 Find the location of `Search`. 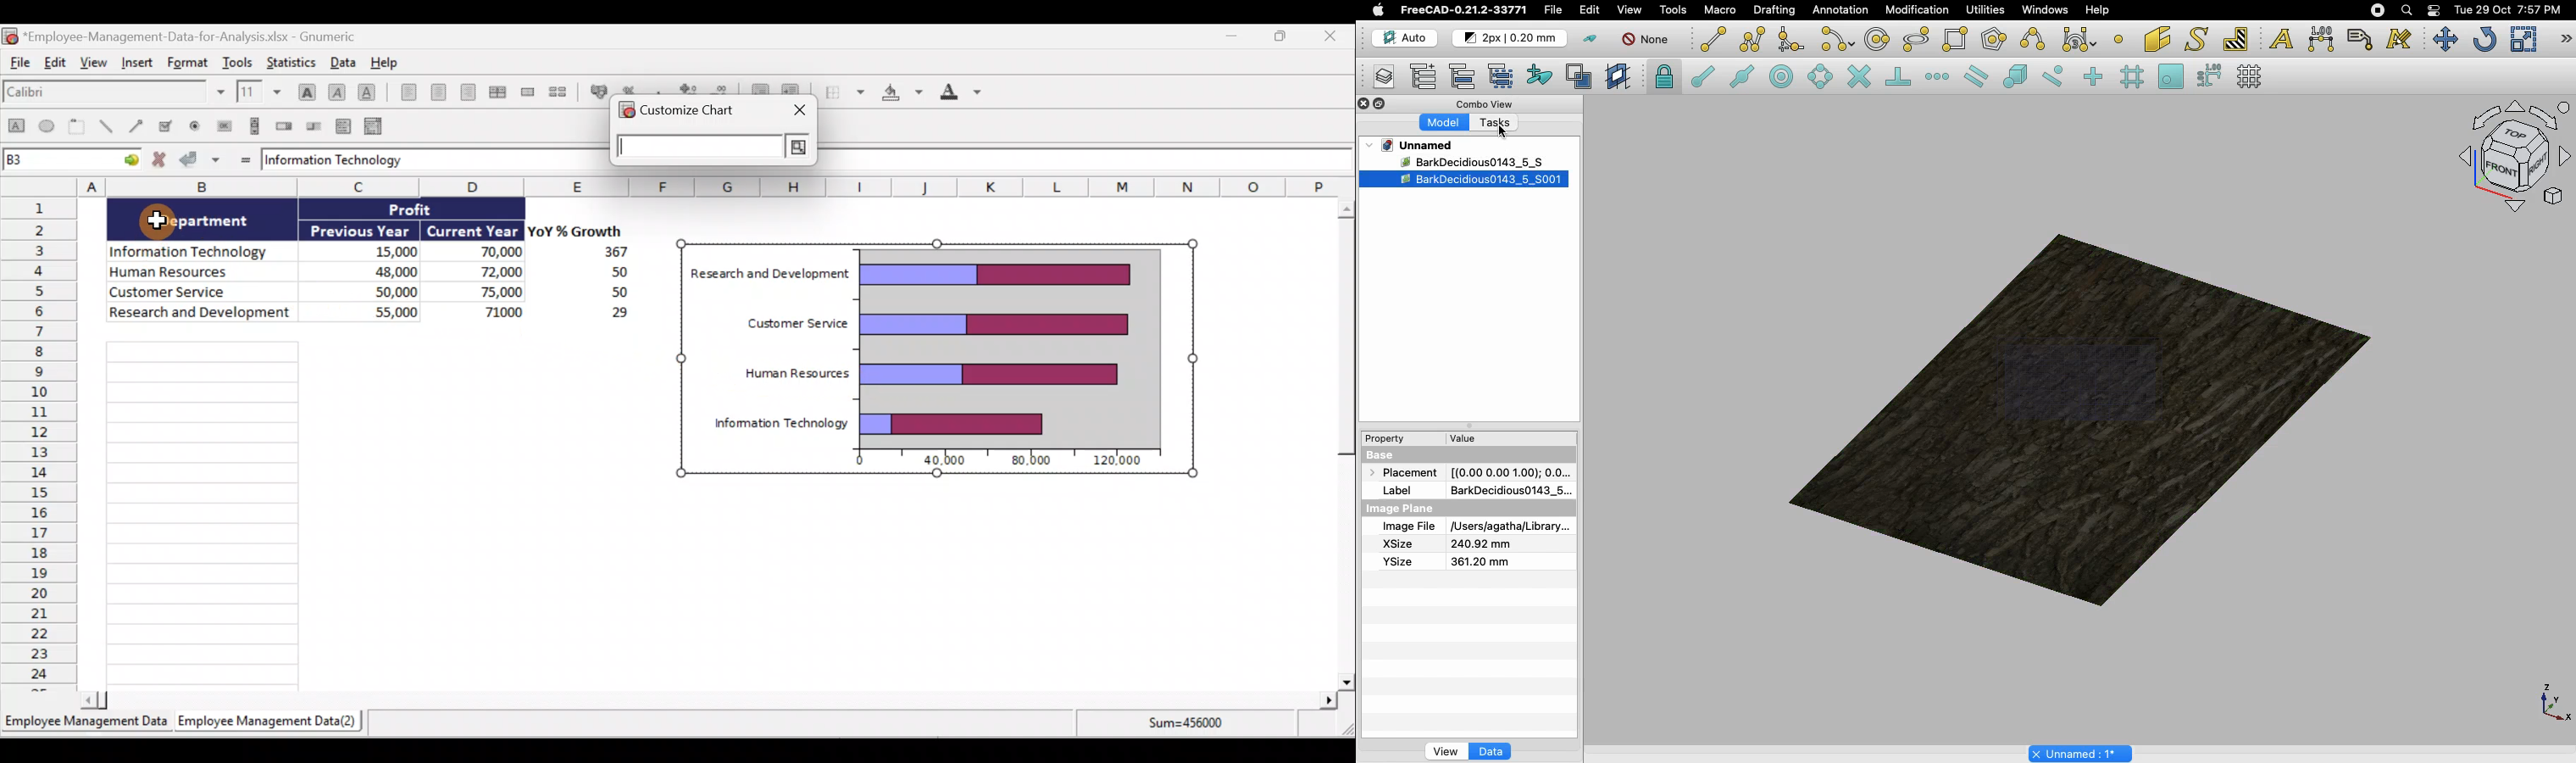

Search is located at coordinates (2406, 10).